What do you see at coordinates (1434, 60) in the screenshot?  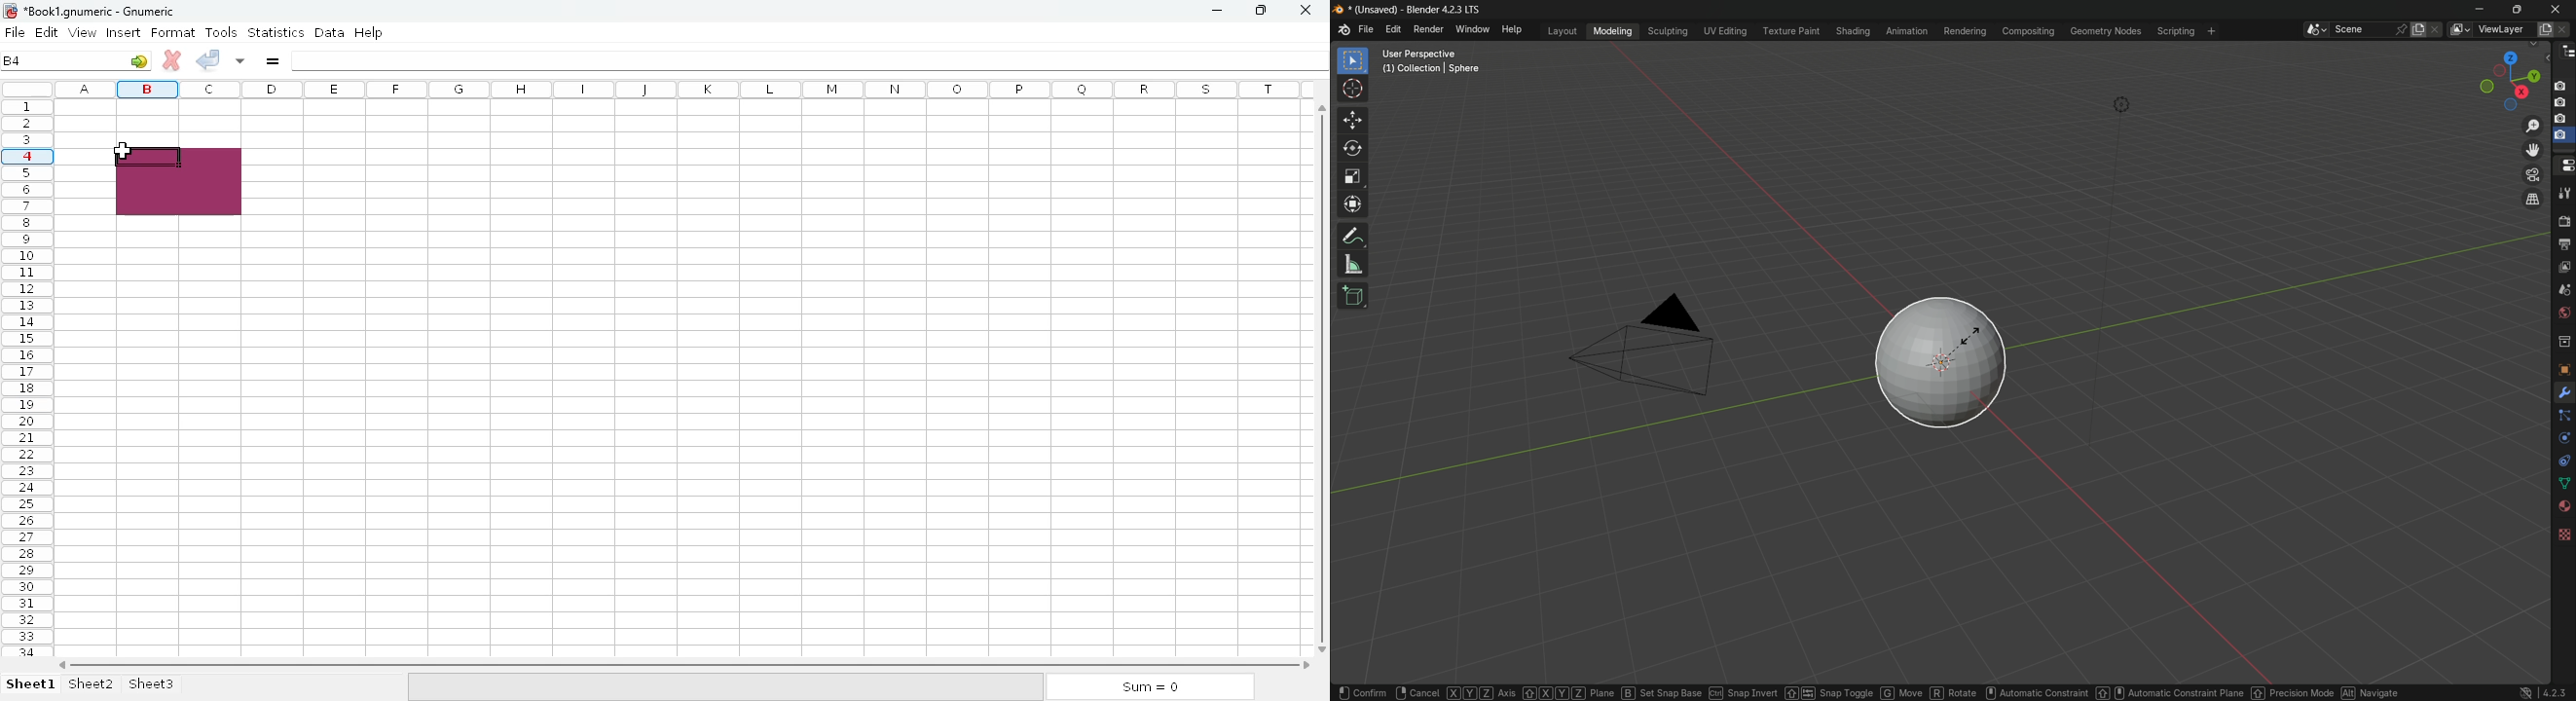 I see `user perspective (1) collection | sphere` at bounding box center [1434, 60].